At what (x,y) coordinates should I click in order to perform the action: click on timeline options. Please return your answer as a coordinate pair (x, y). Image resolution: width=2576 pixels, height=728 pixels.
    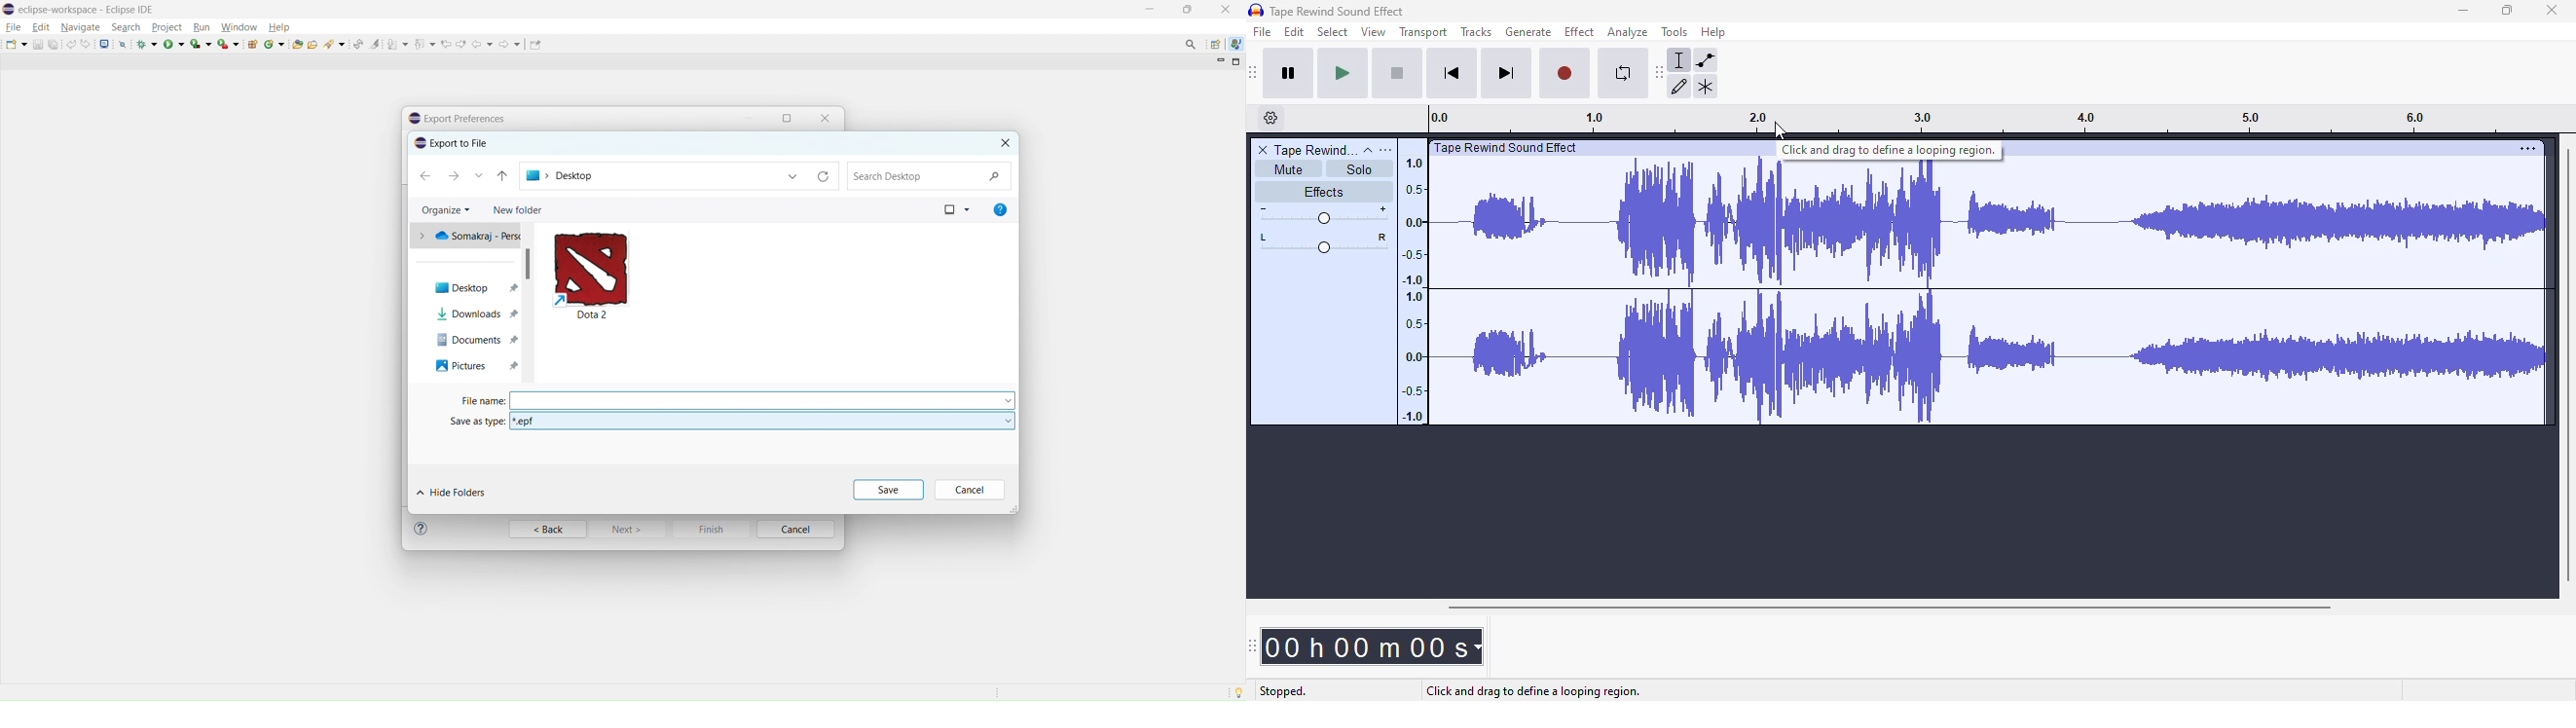
    Looking at the image, I should click on (1272, 118).